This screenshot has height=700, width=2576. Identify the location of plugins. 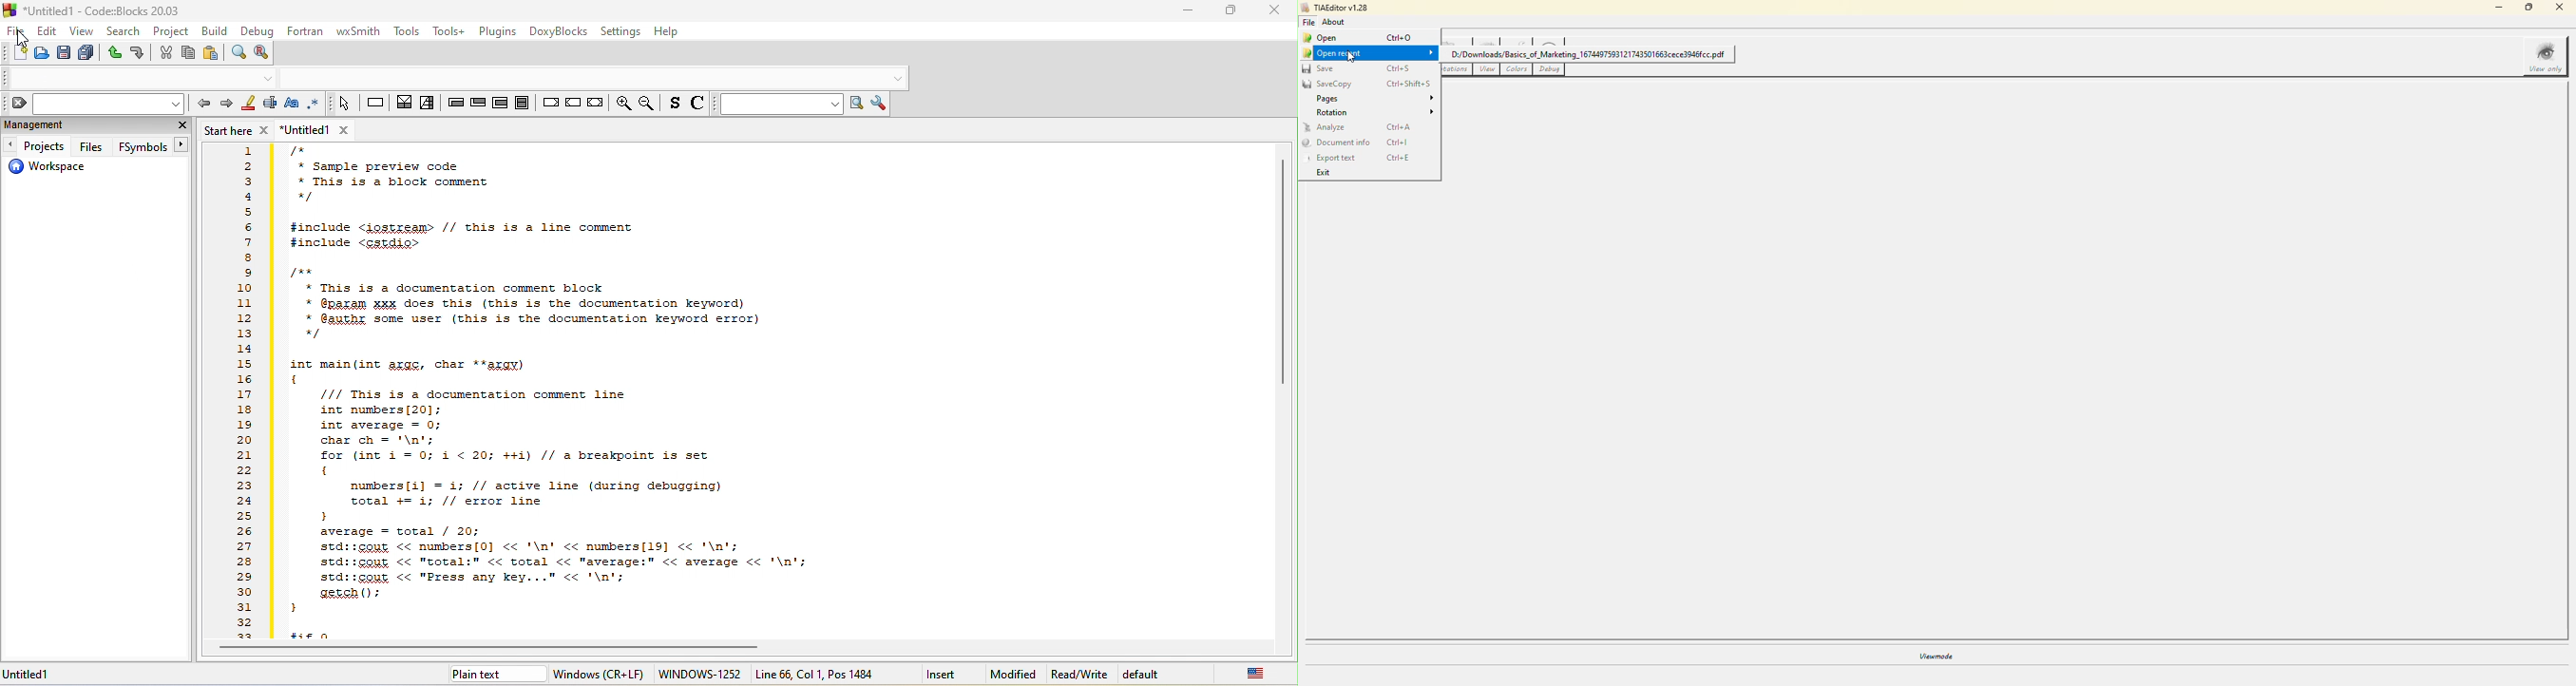
(499, 31).